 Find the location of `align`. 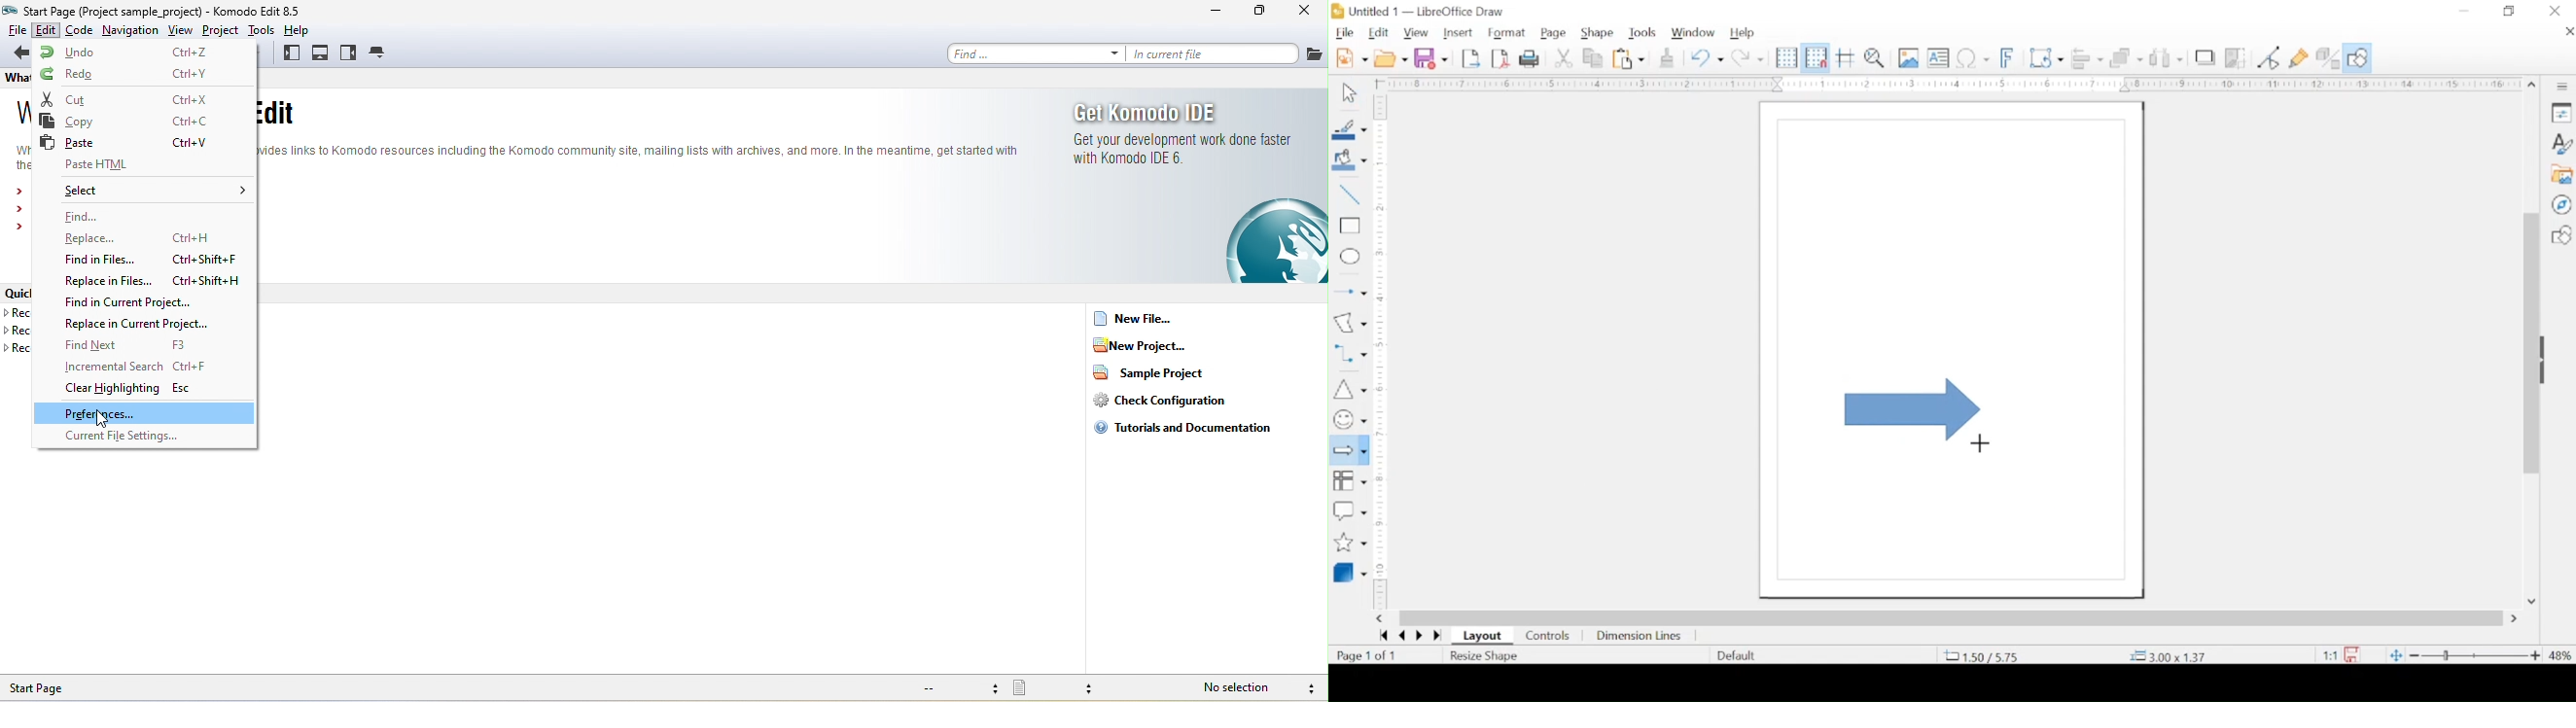

align is located at coordinates (2087, 57).